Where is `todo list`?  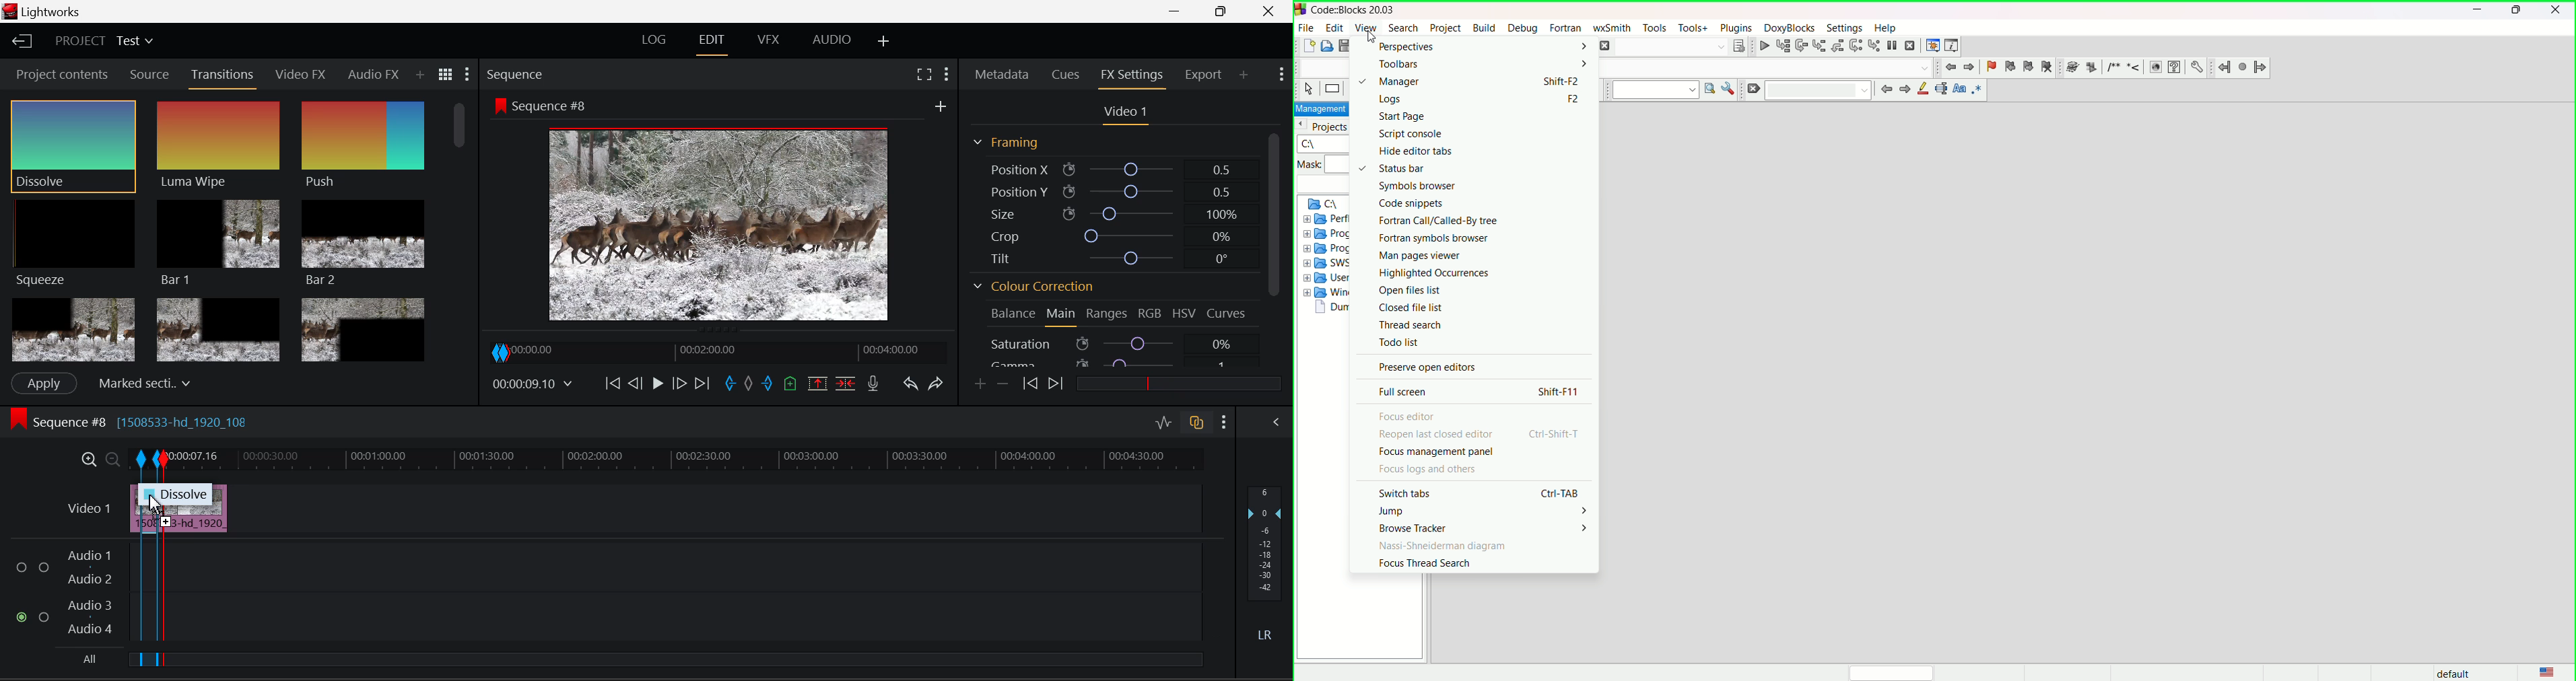 todo list is located at coordinates (1399, 343).